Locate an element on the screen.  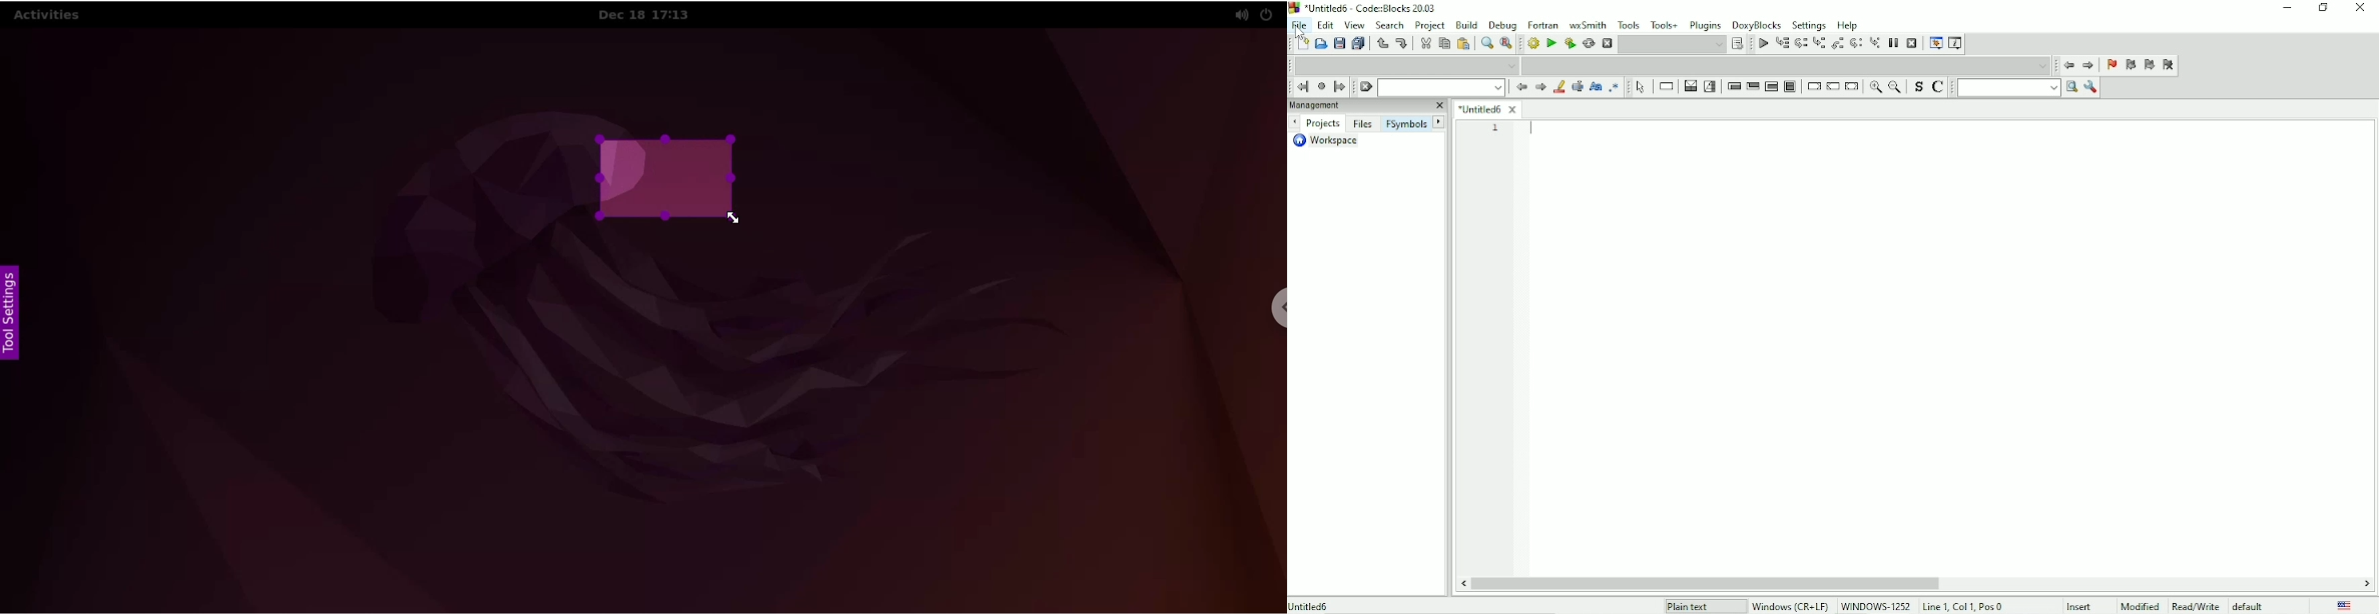
wxSmith is located at coordinates (1586, 24).